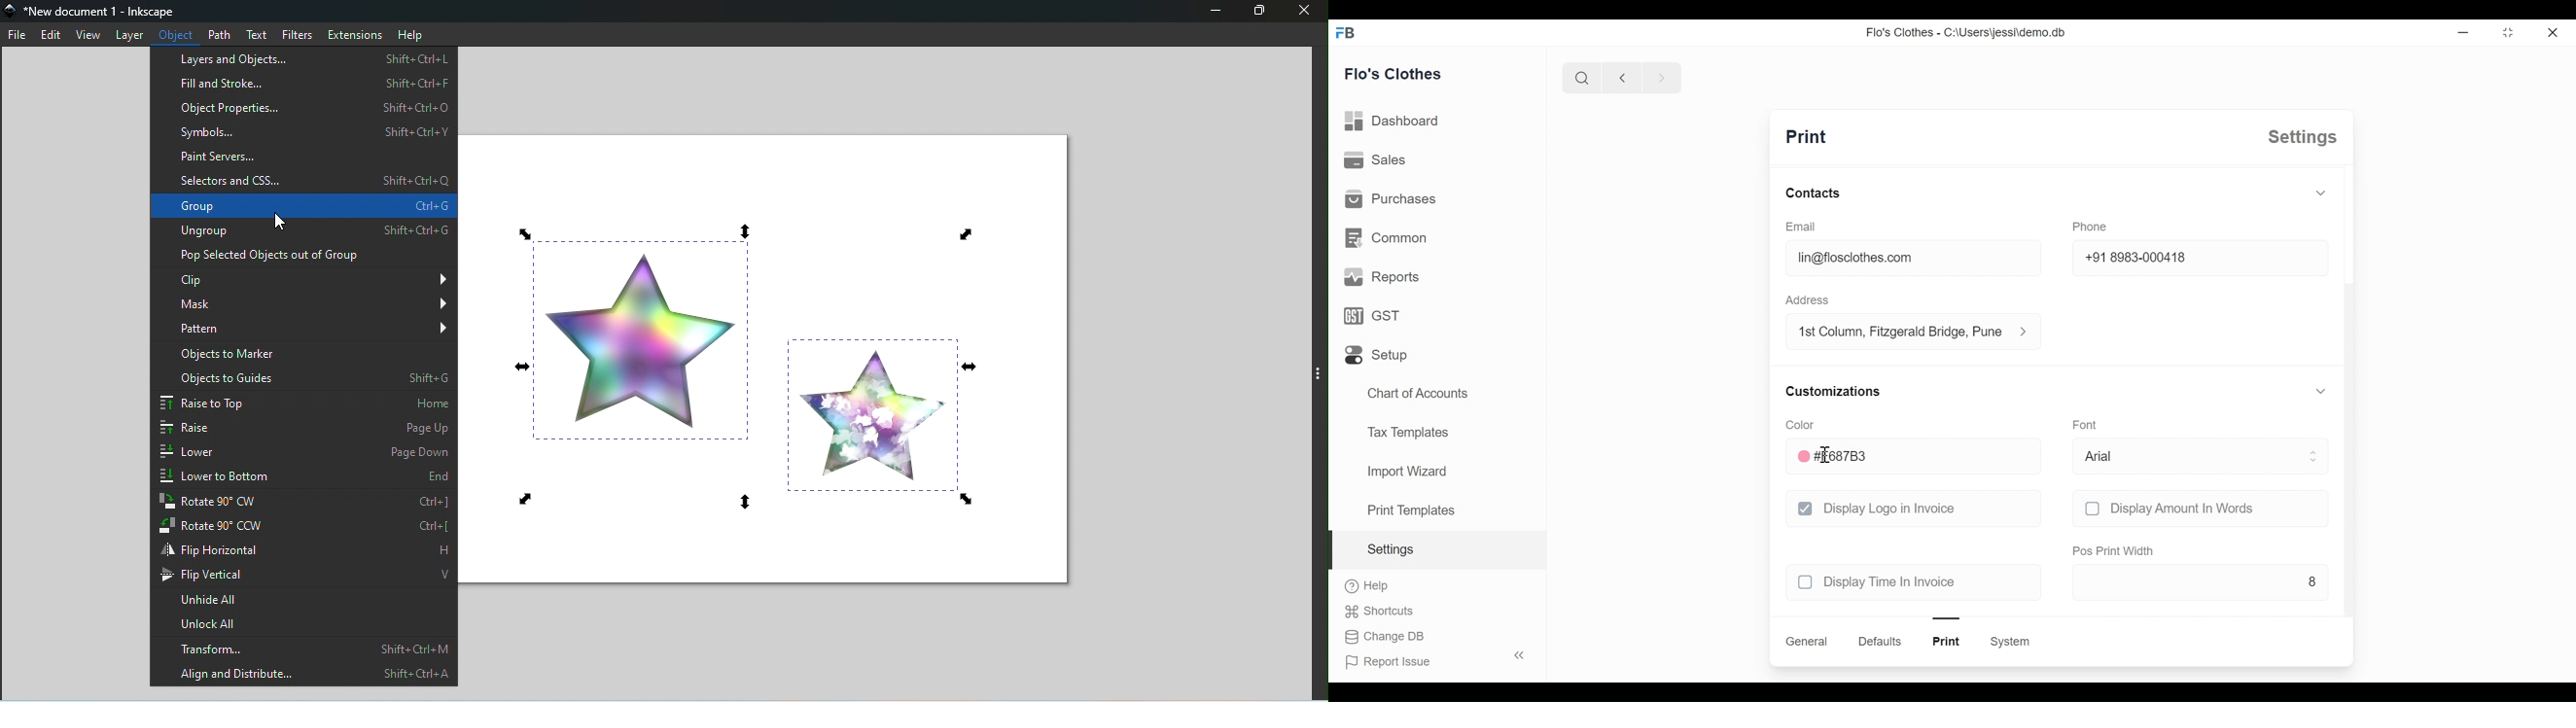 This screenshot has height=728, width=2576. I want to click on purchases, so click(1389, 198).